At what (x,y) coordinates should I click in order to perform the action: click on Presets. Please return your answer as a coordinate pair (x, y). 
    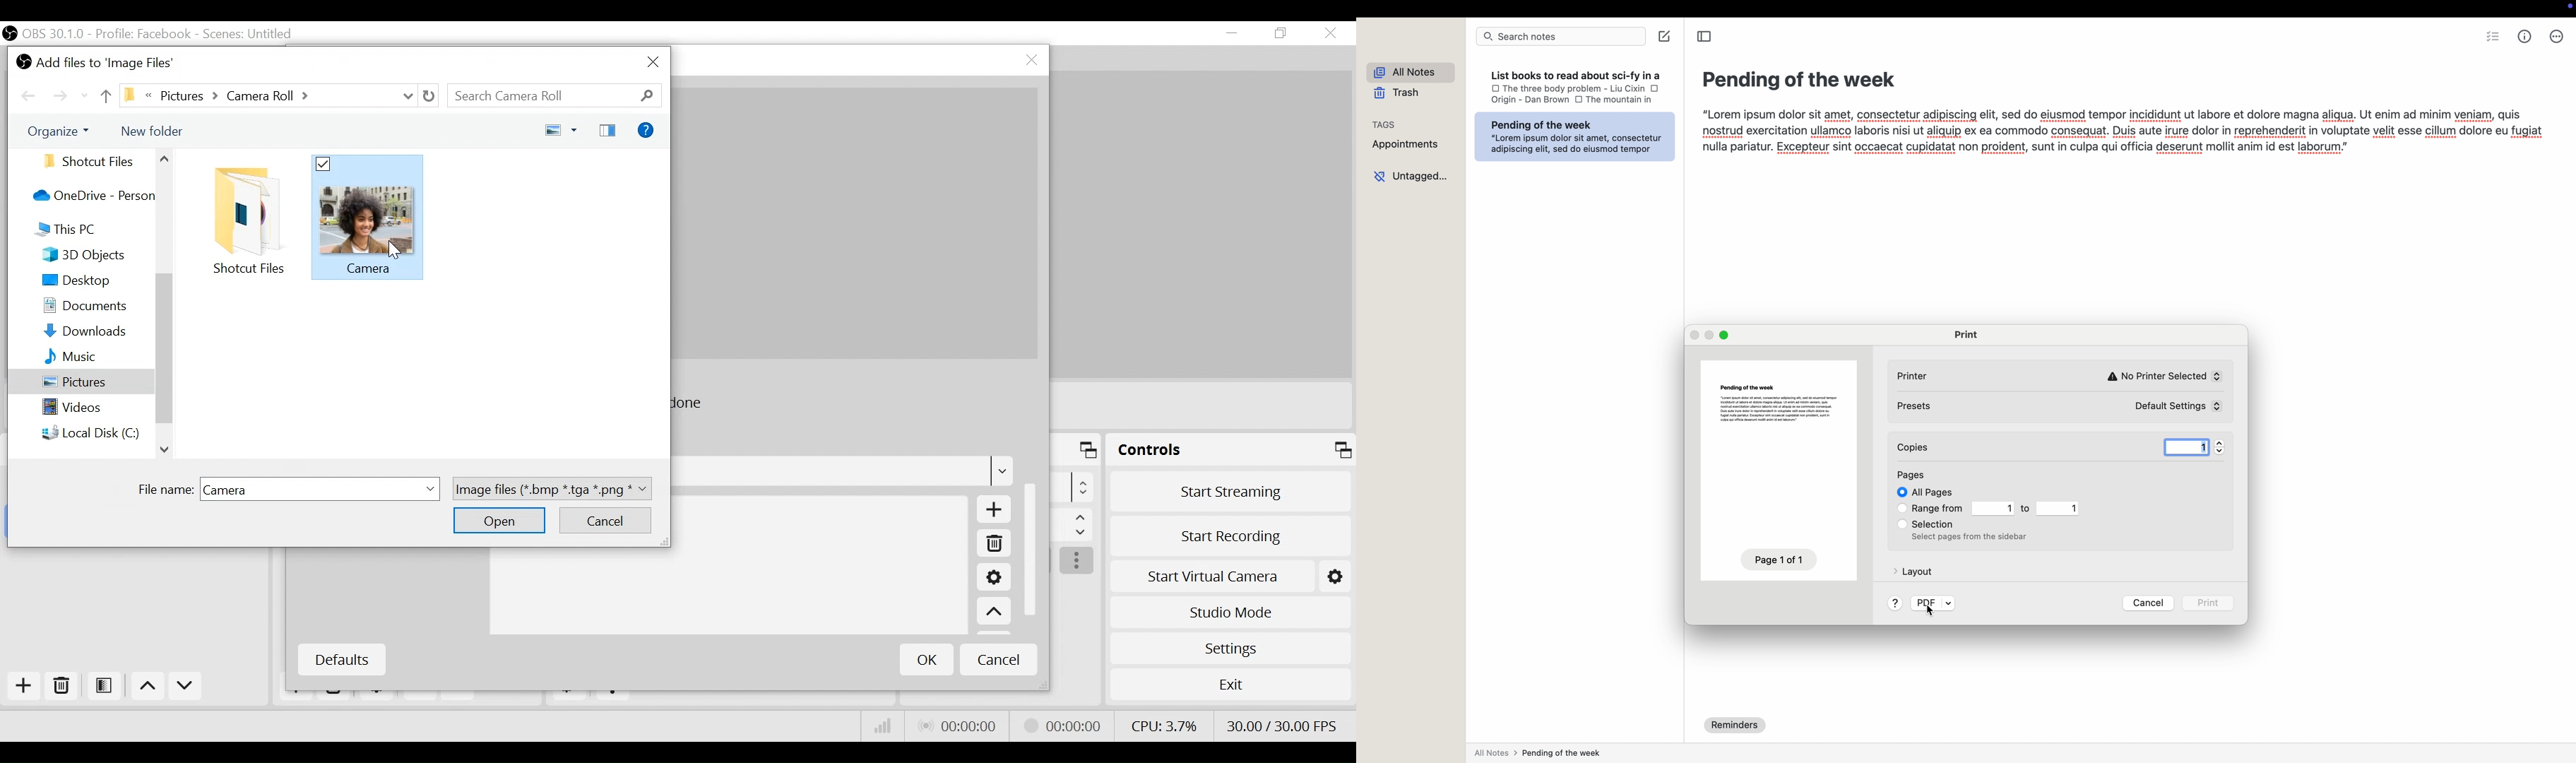
    Looking at the image, I should click on (1921, 409).